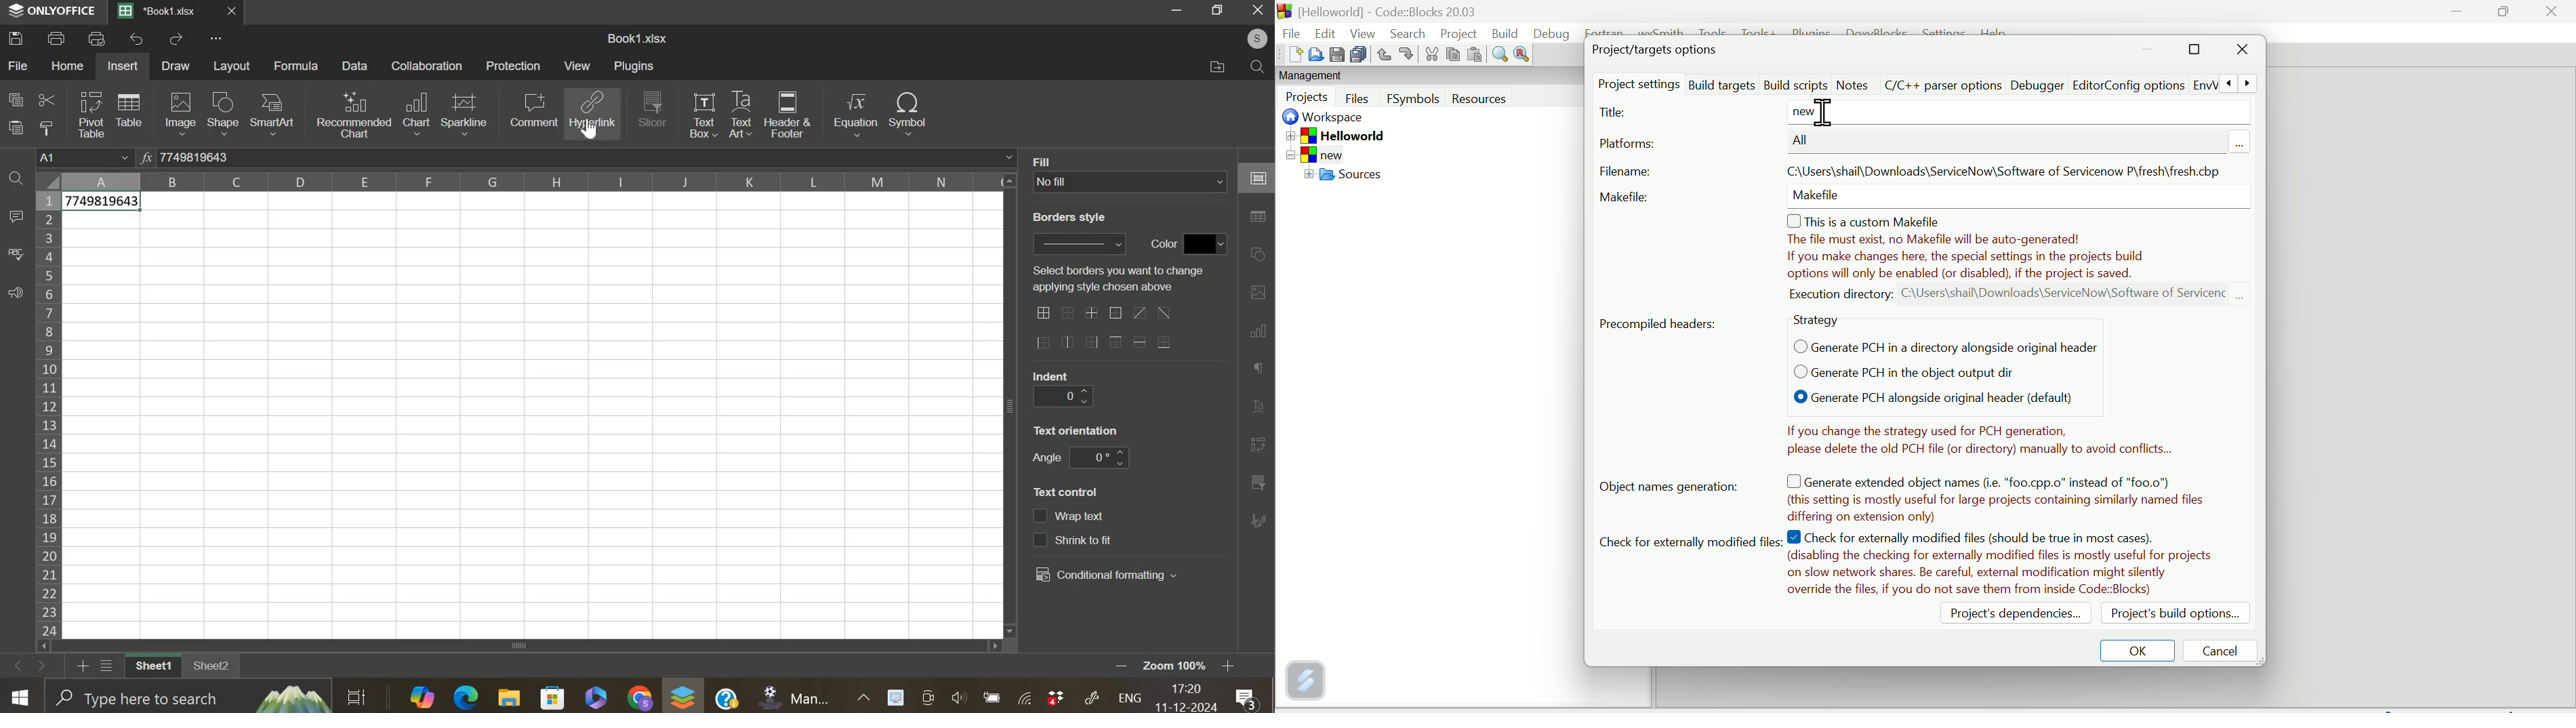 Image resolution: width=2576 pixels, height=728 pixels. I want to click on Save, so click(1338, 54).